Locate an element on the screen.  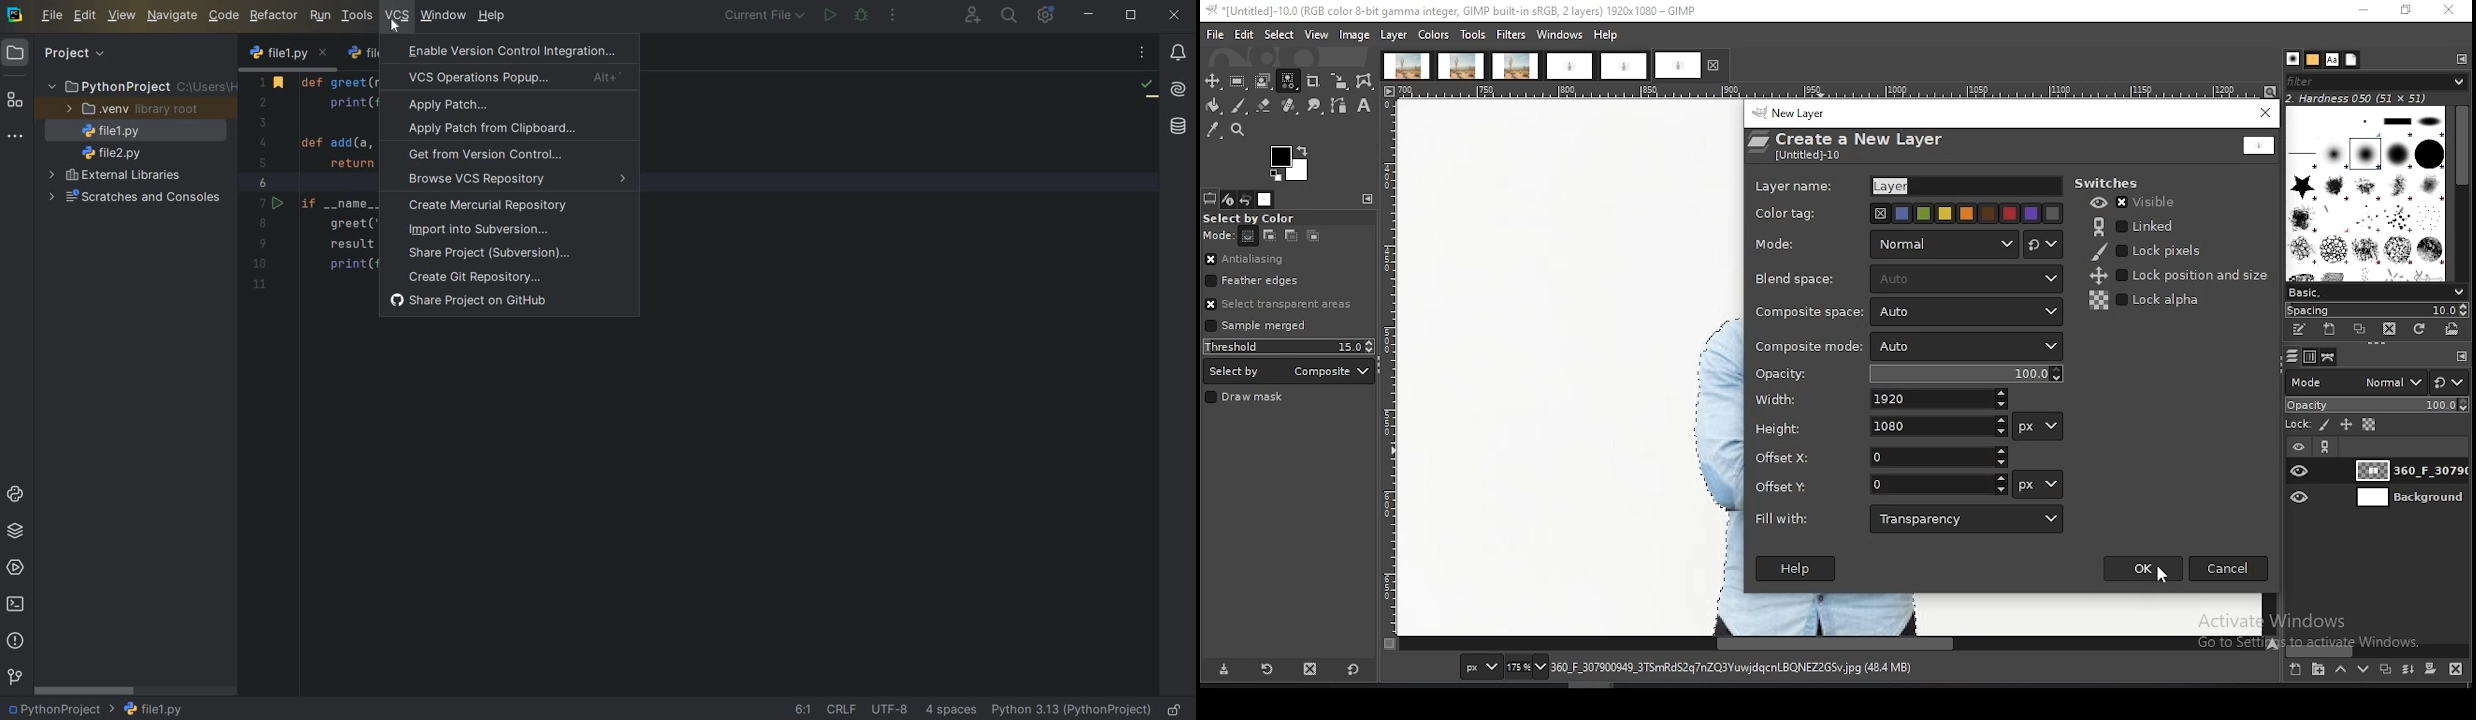
threshold is located at coordinates (1289, 346).